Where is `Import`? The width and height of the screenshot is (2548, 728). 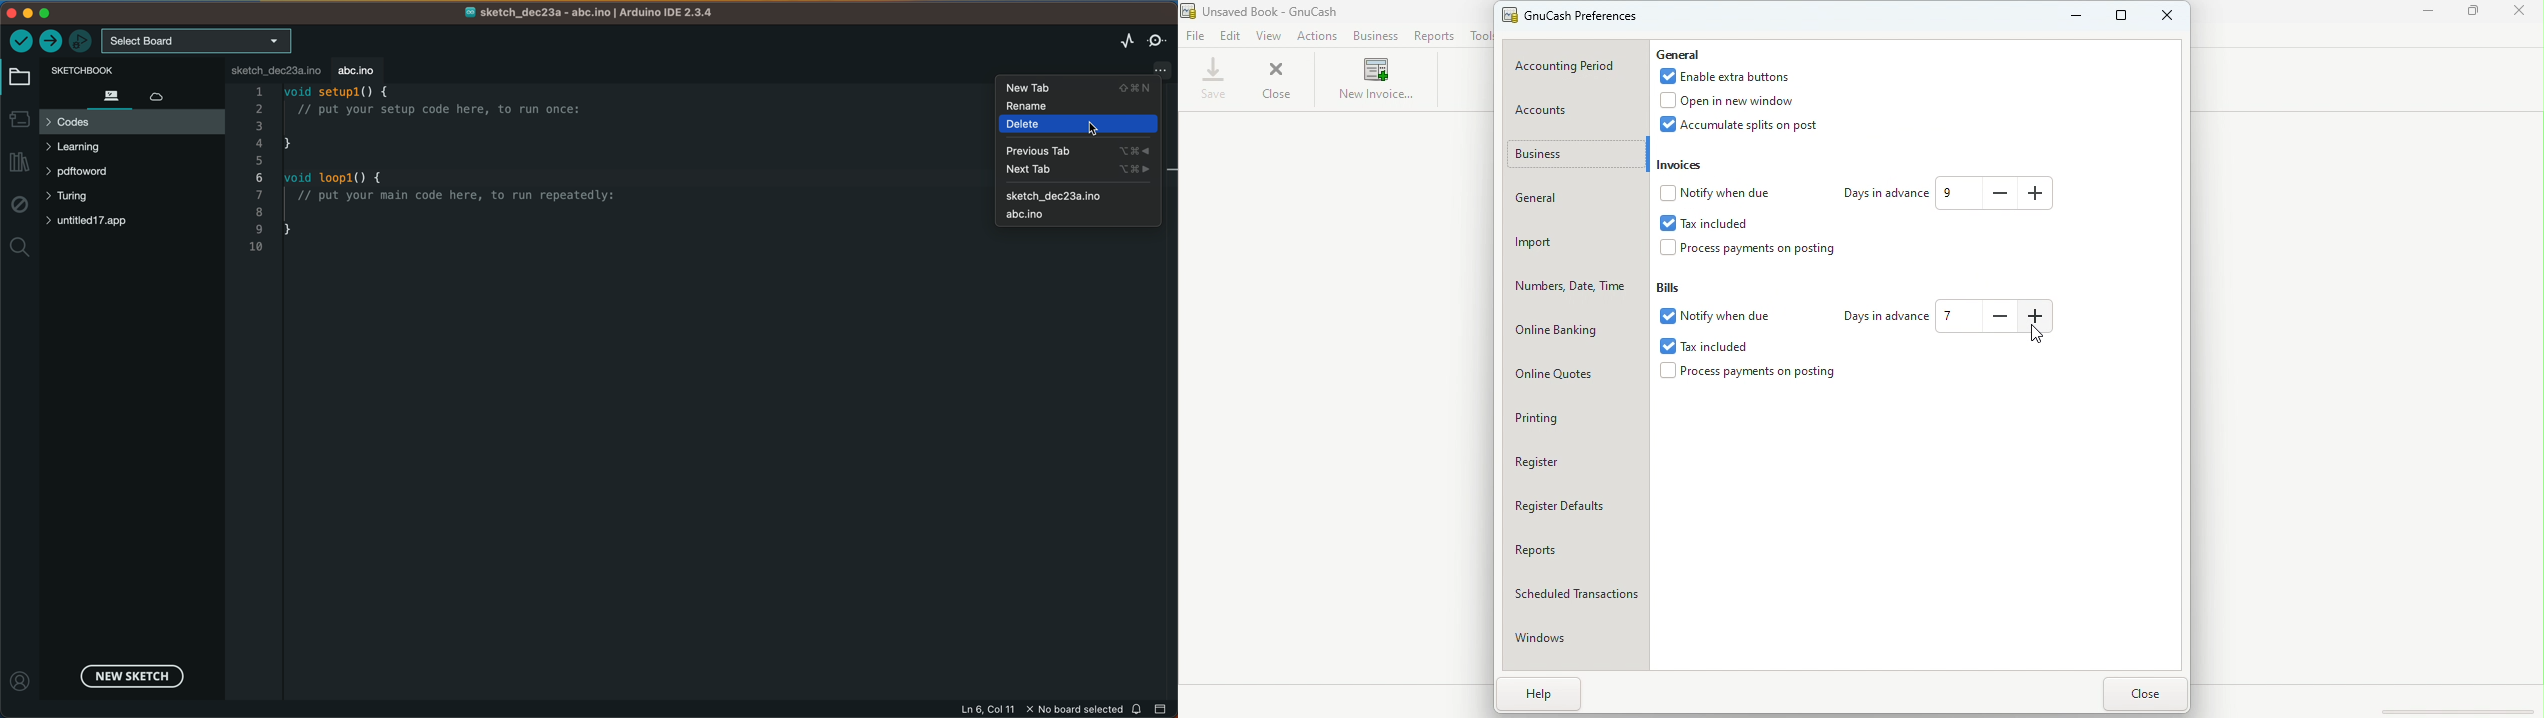 Import is located at coordinates (1573, 242).